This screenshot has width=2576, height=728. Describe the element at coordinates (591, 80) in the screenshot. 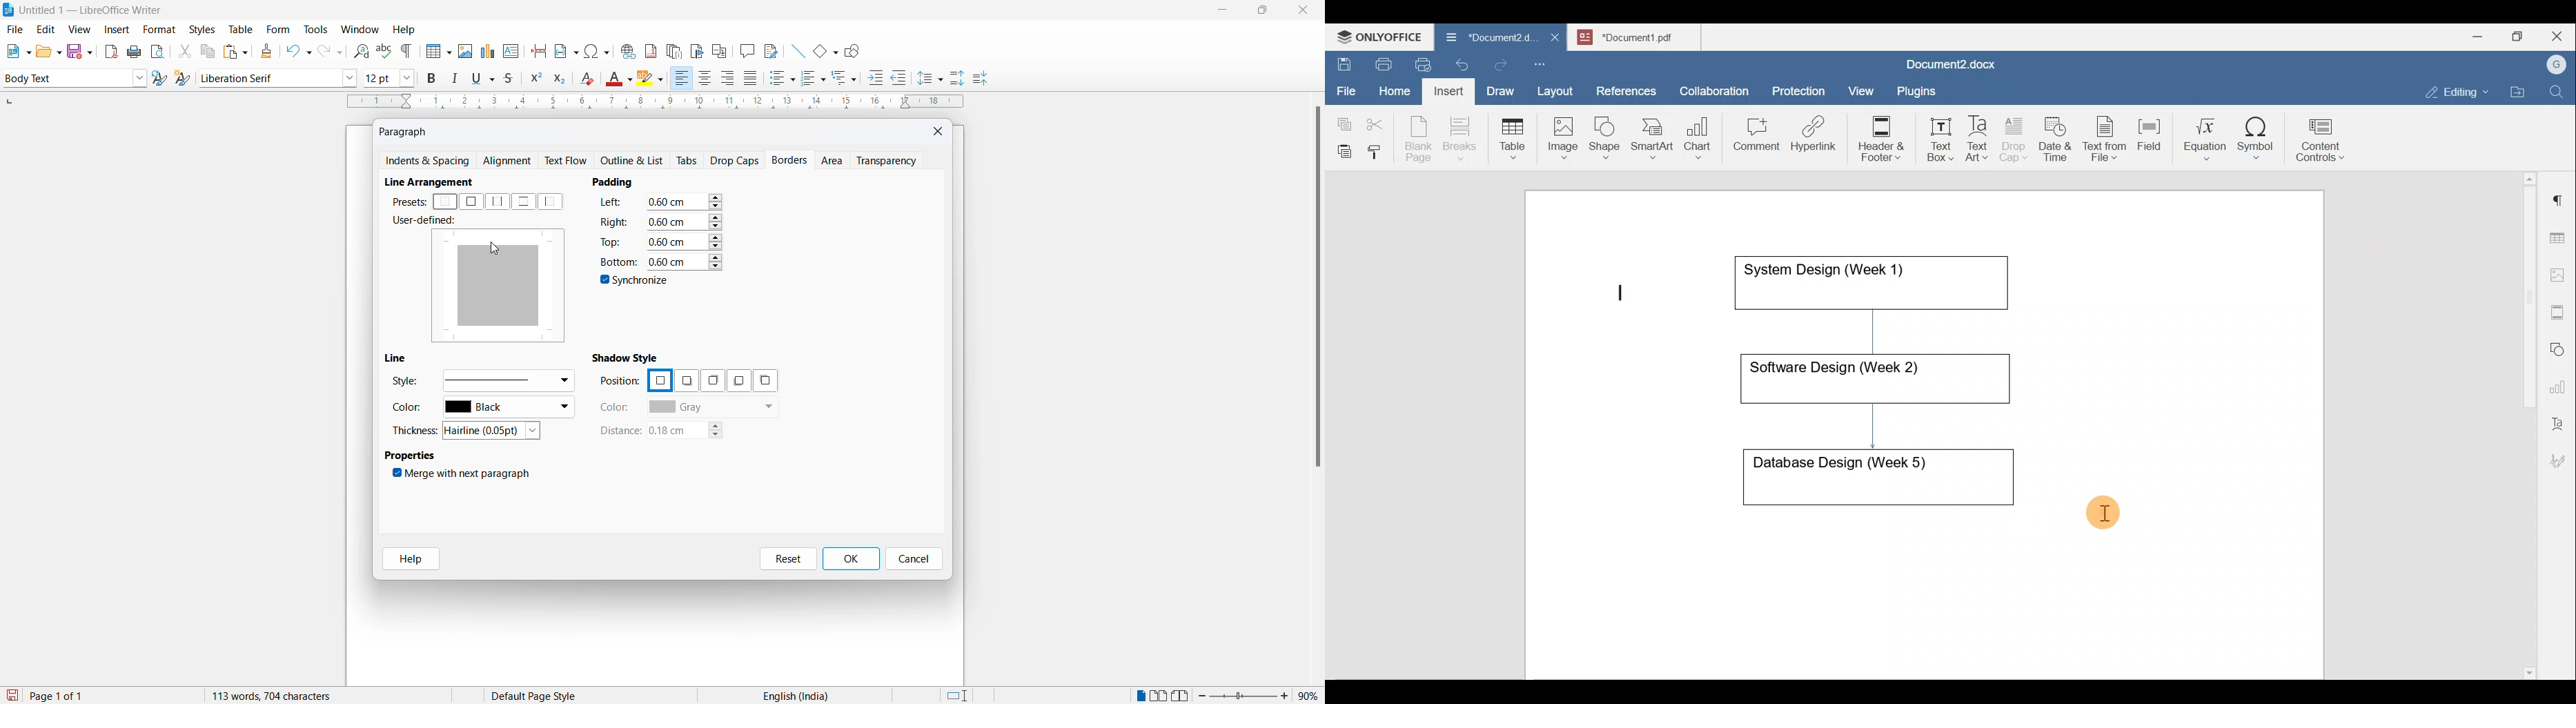

I see `clear direct formatting` at that location.